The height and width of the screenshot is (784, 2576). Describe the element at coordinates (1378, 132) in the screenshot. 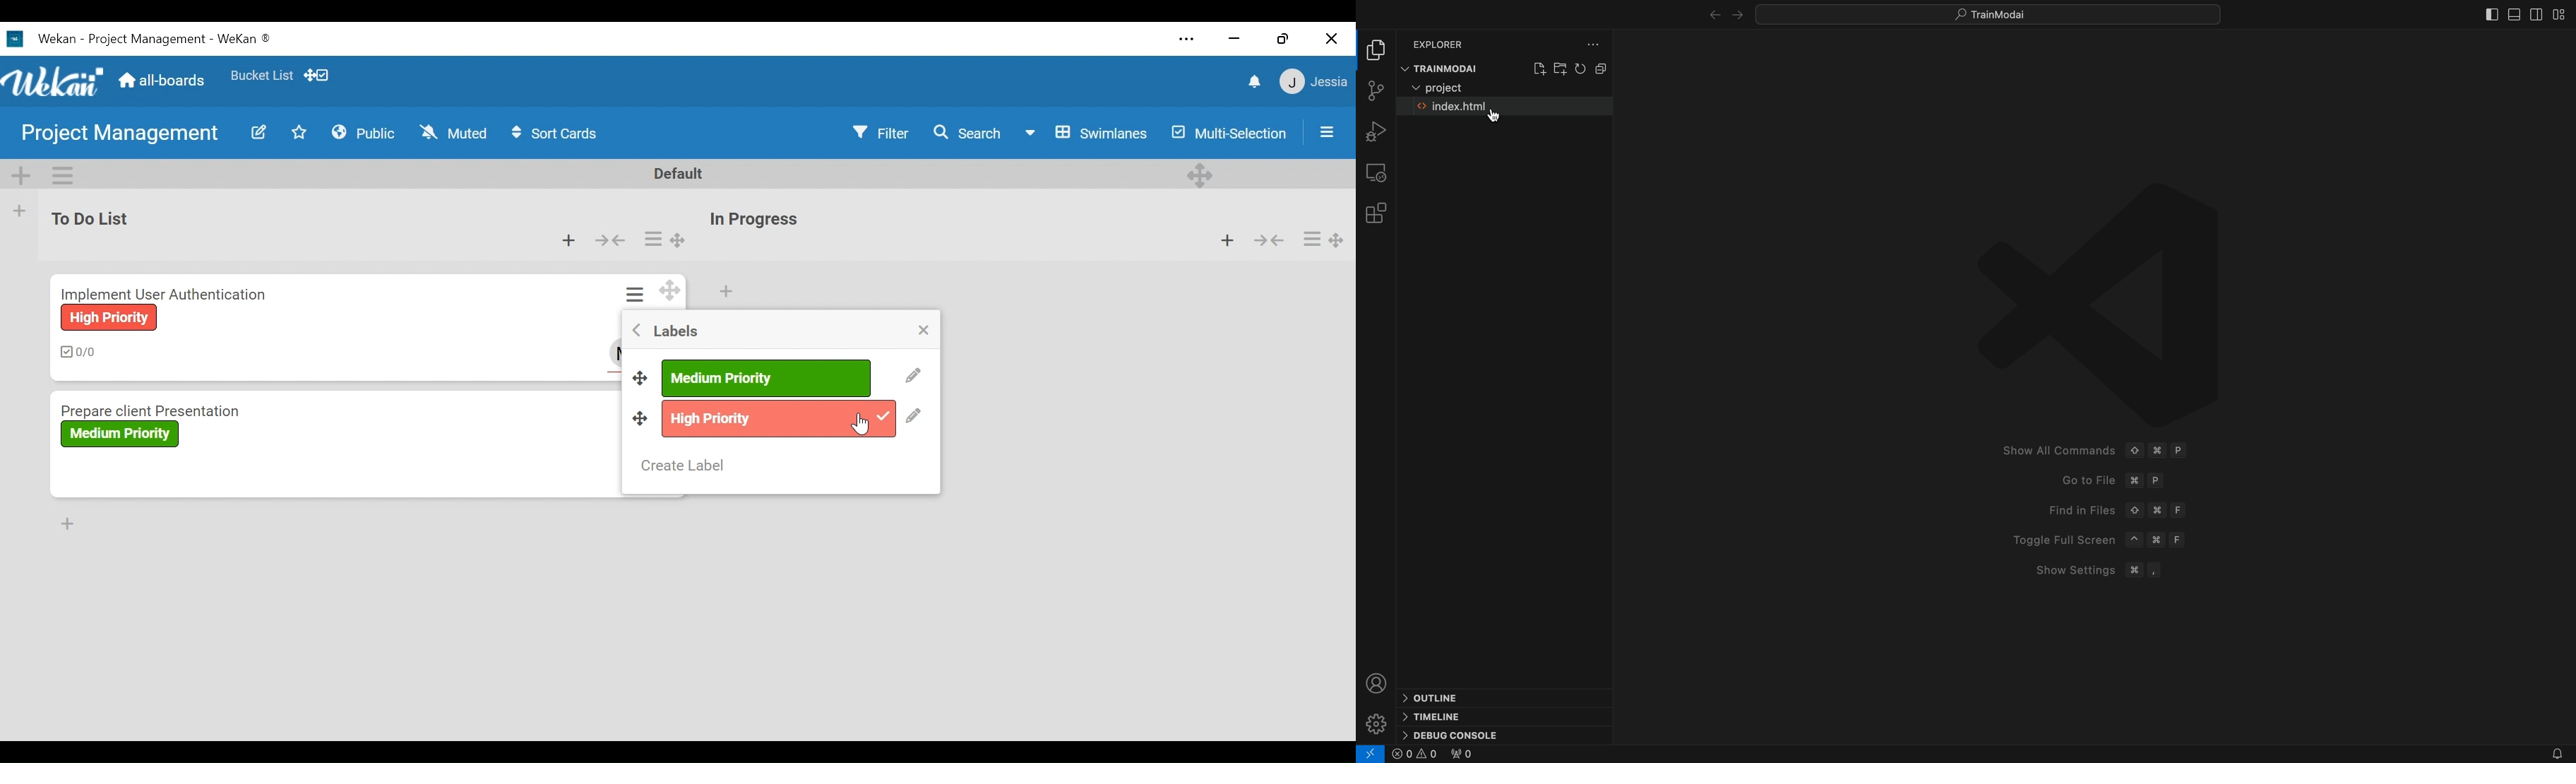

I see `debug tool` at that location.